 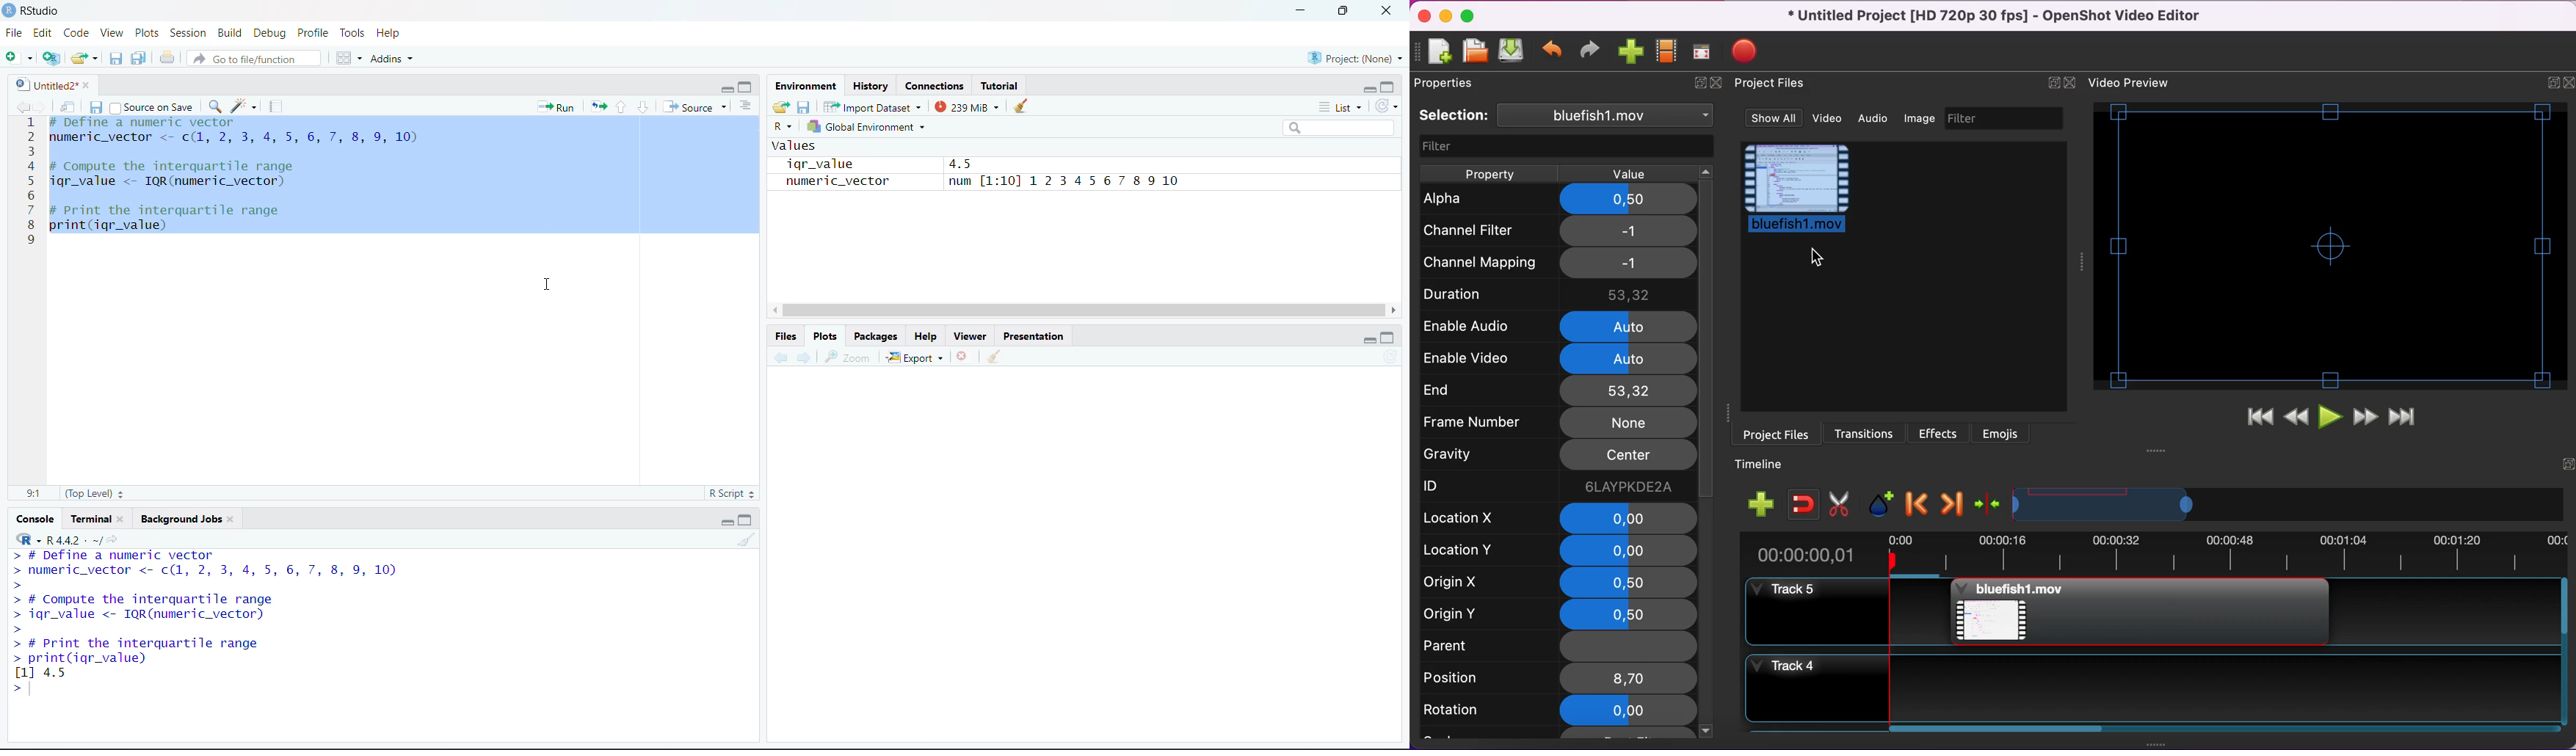 I want to click on 53,32, so click(x=1629, y=295).